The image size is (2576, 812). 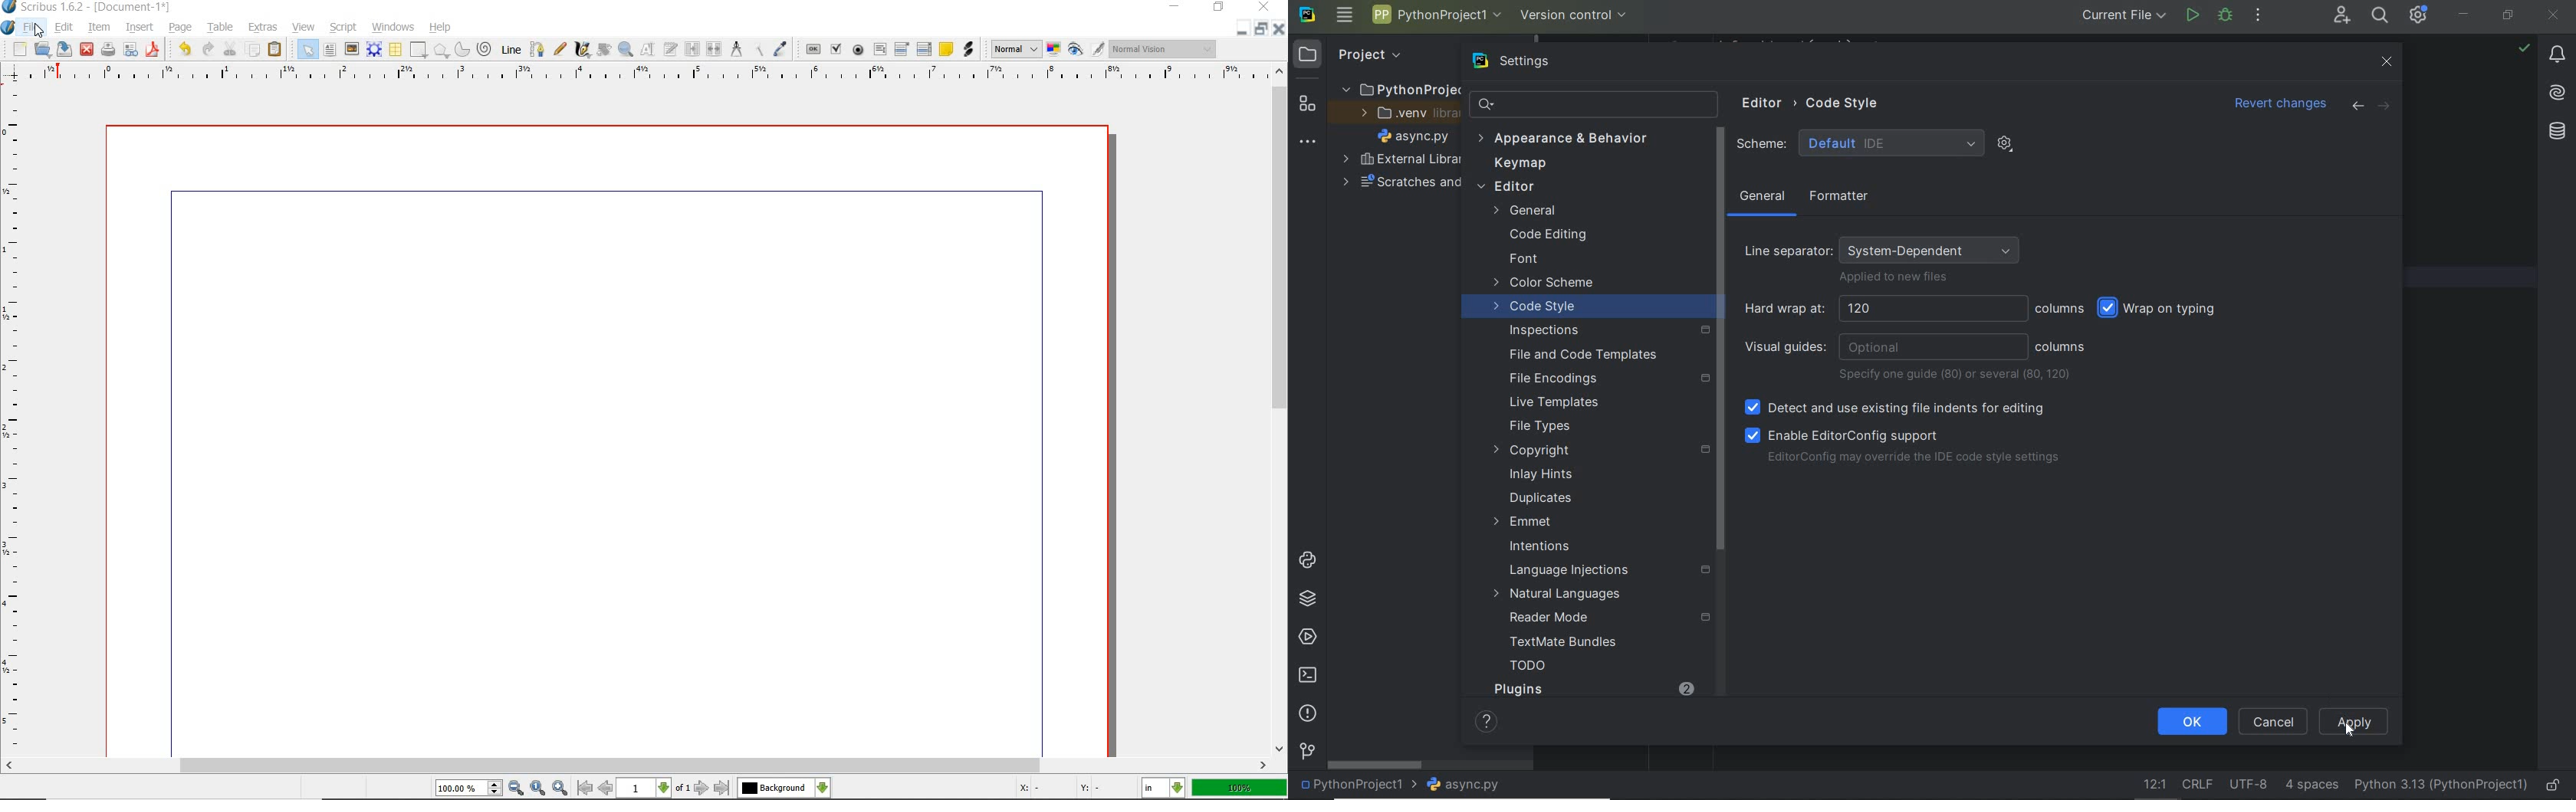 I want to click on save, so click(x=155, y=48).